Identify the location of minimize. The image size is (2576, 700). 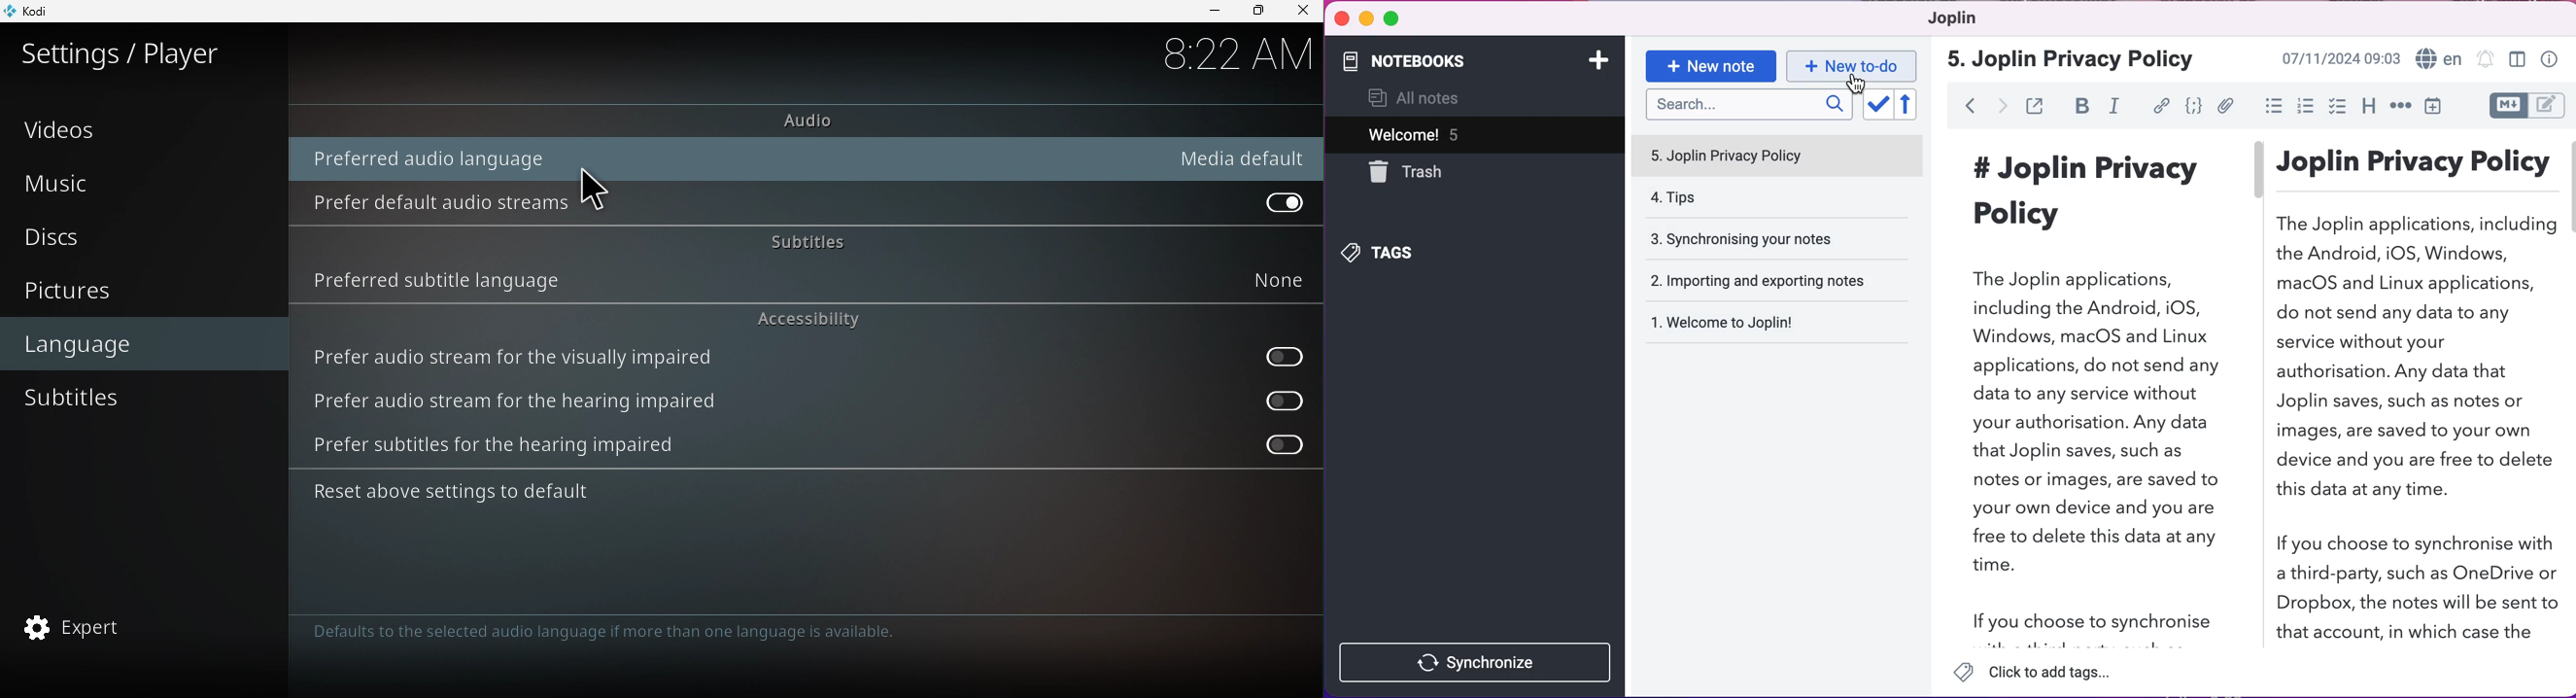
(1366, 19).